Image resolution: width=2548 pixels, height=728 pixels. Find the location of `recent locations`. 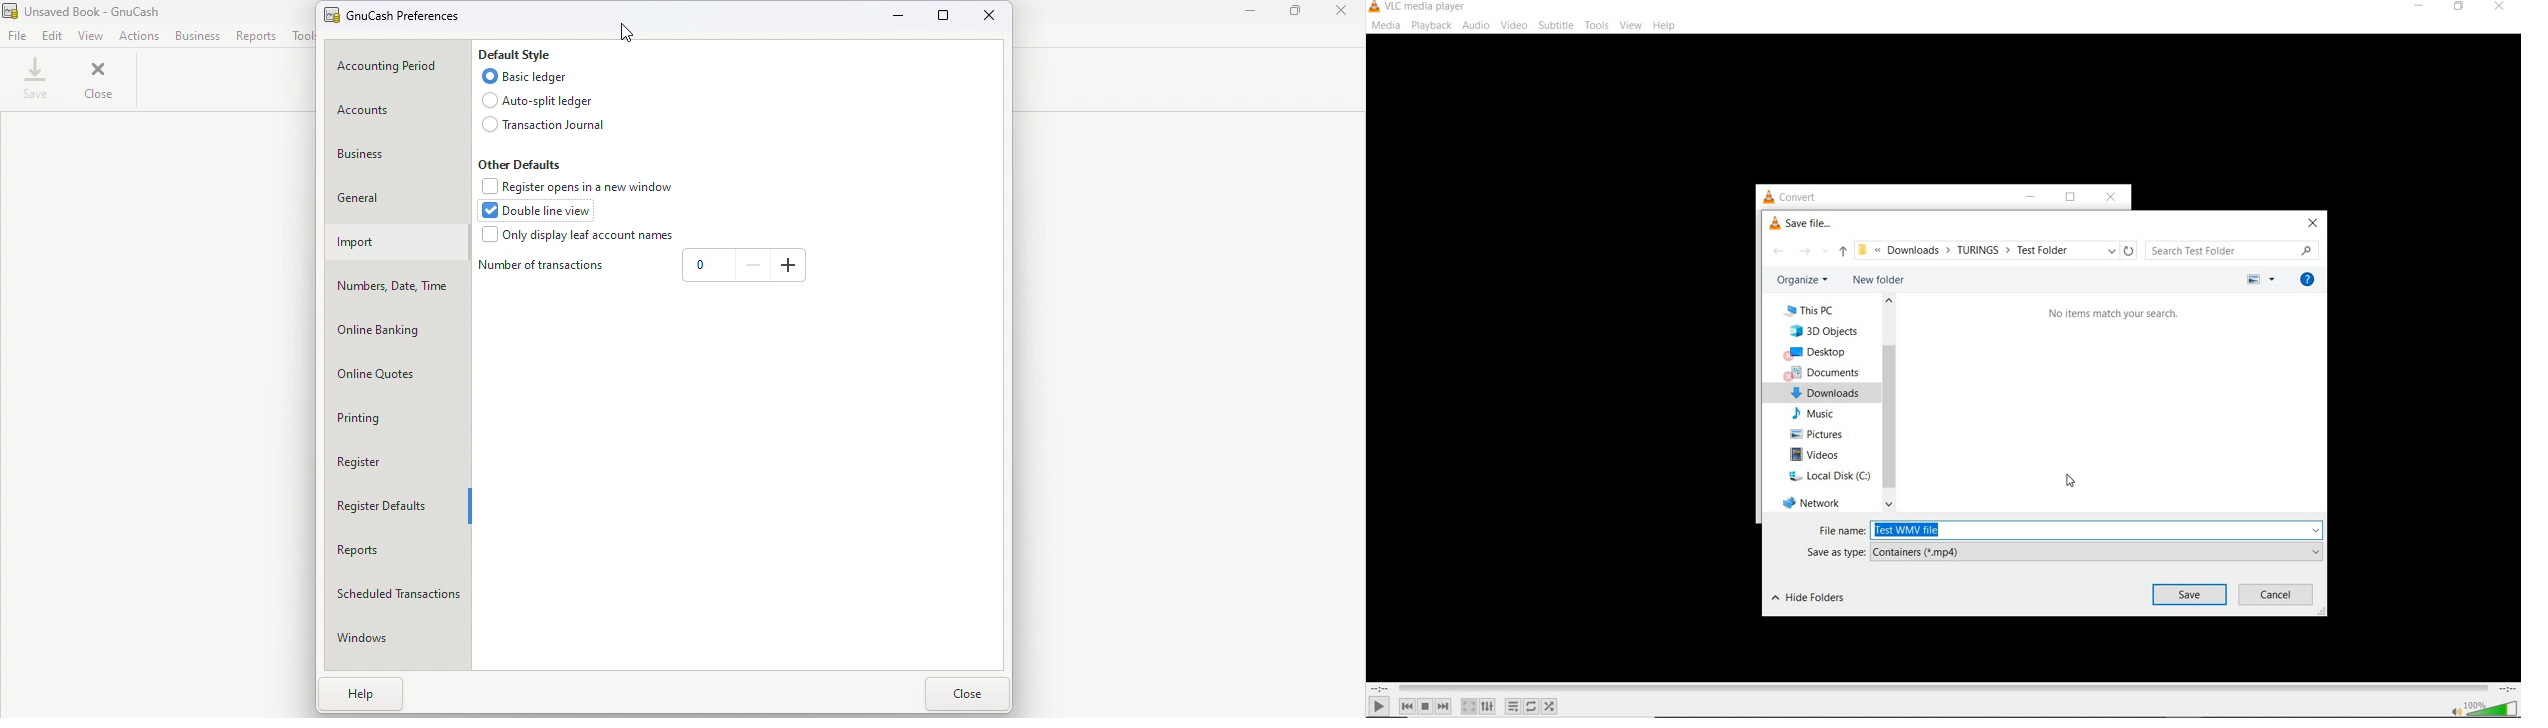

recent locations is located at coordinates (1825, 250).